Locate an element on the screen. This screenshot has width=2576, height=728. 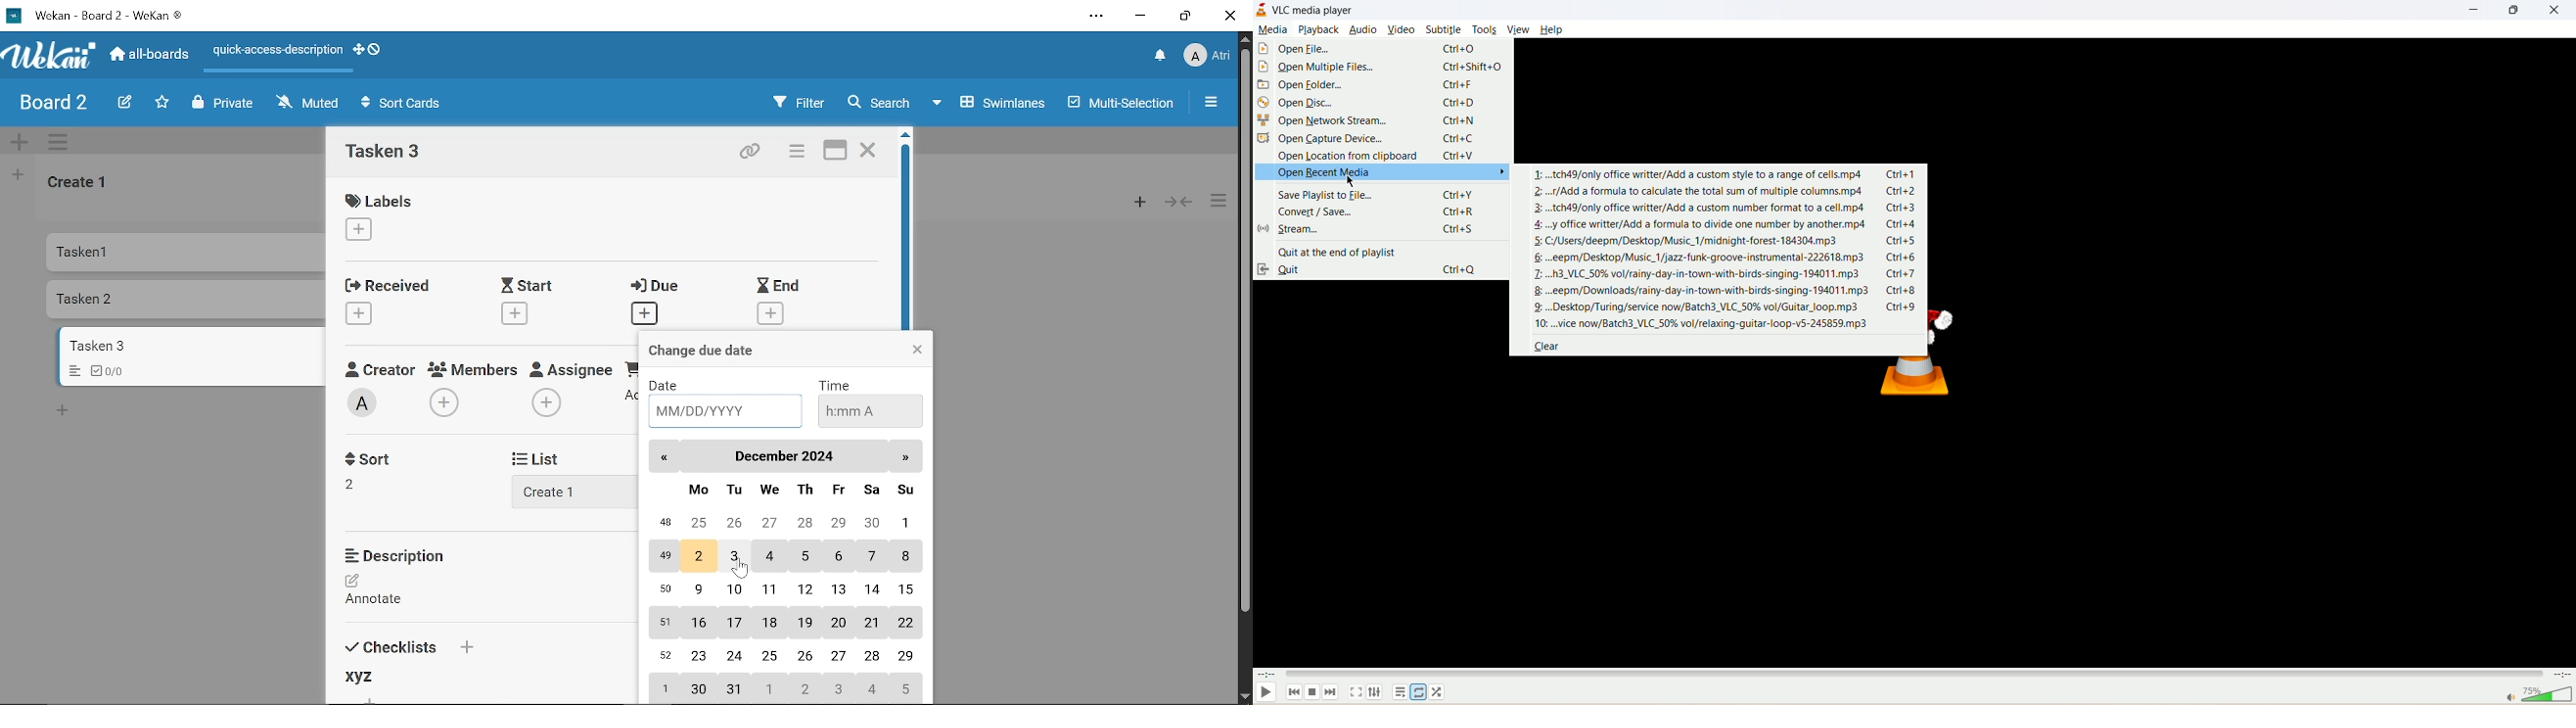
progress bar is located at coordinates (1915, 673).